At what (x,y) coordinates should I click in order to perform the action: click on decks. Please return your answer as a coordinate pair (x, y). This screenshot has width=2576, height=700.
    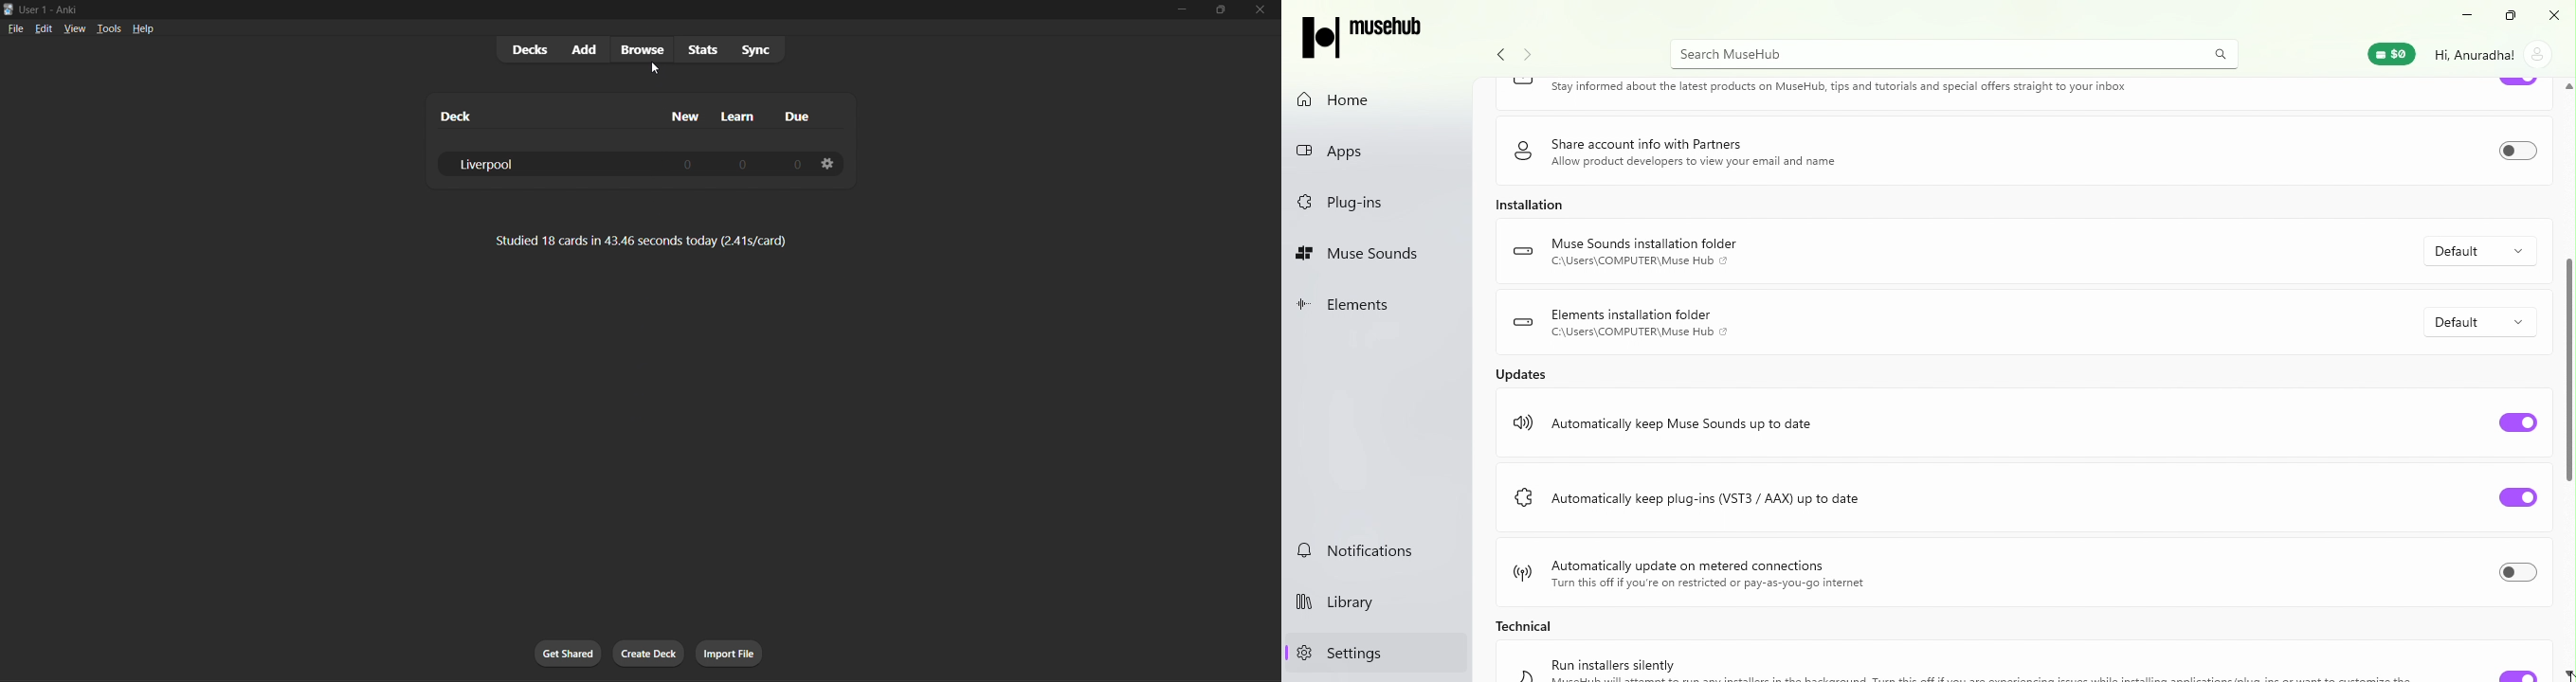
    Looking at the image, I should click on (525, 49).